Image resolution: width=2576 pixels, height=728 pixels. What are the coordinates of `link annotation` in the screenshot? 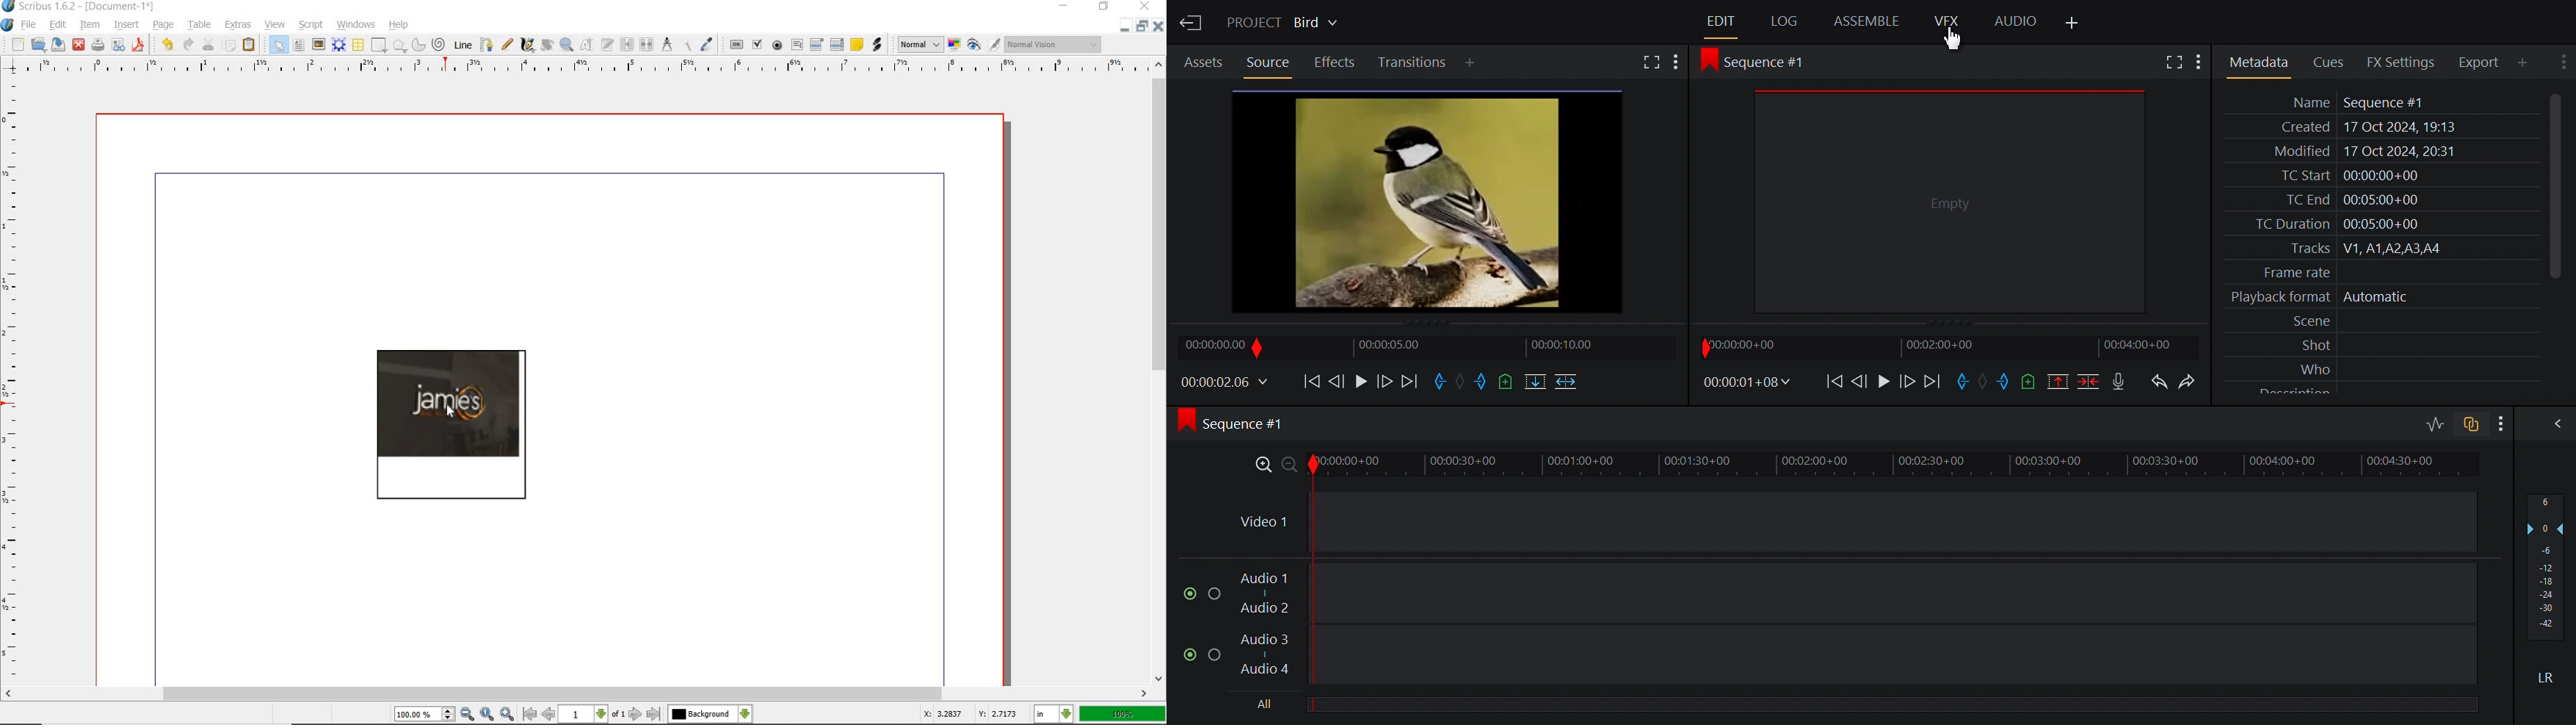 It's located at (877, 44).